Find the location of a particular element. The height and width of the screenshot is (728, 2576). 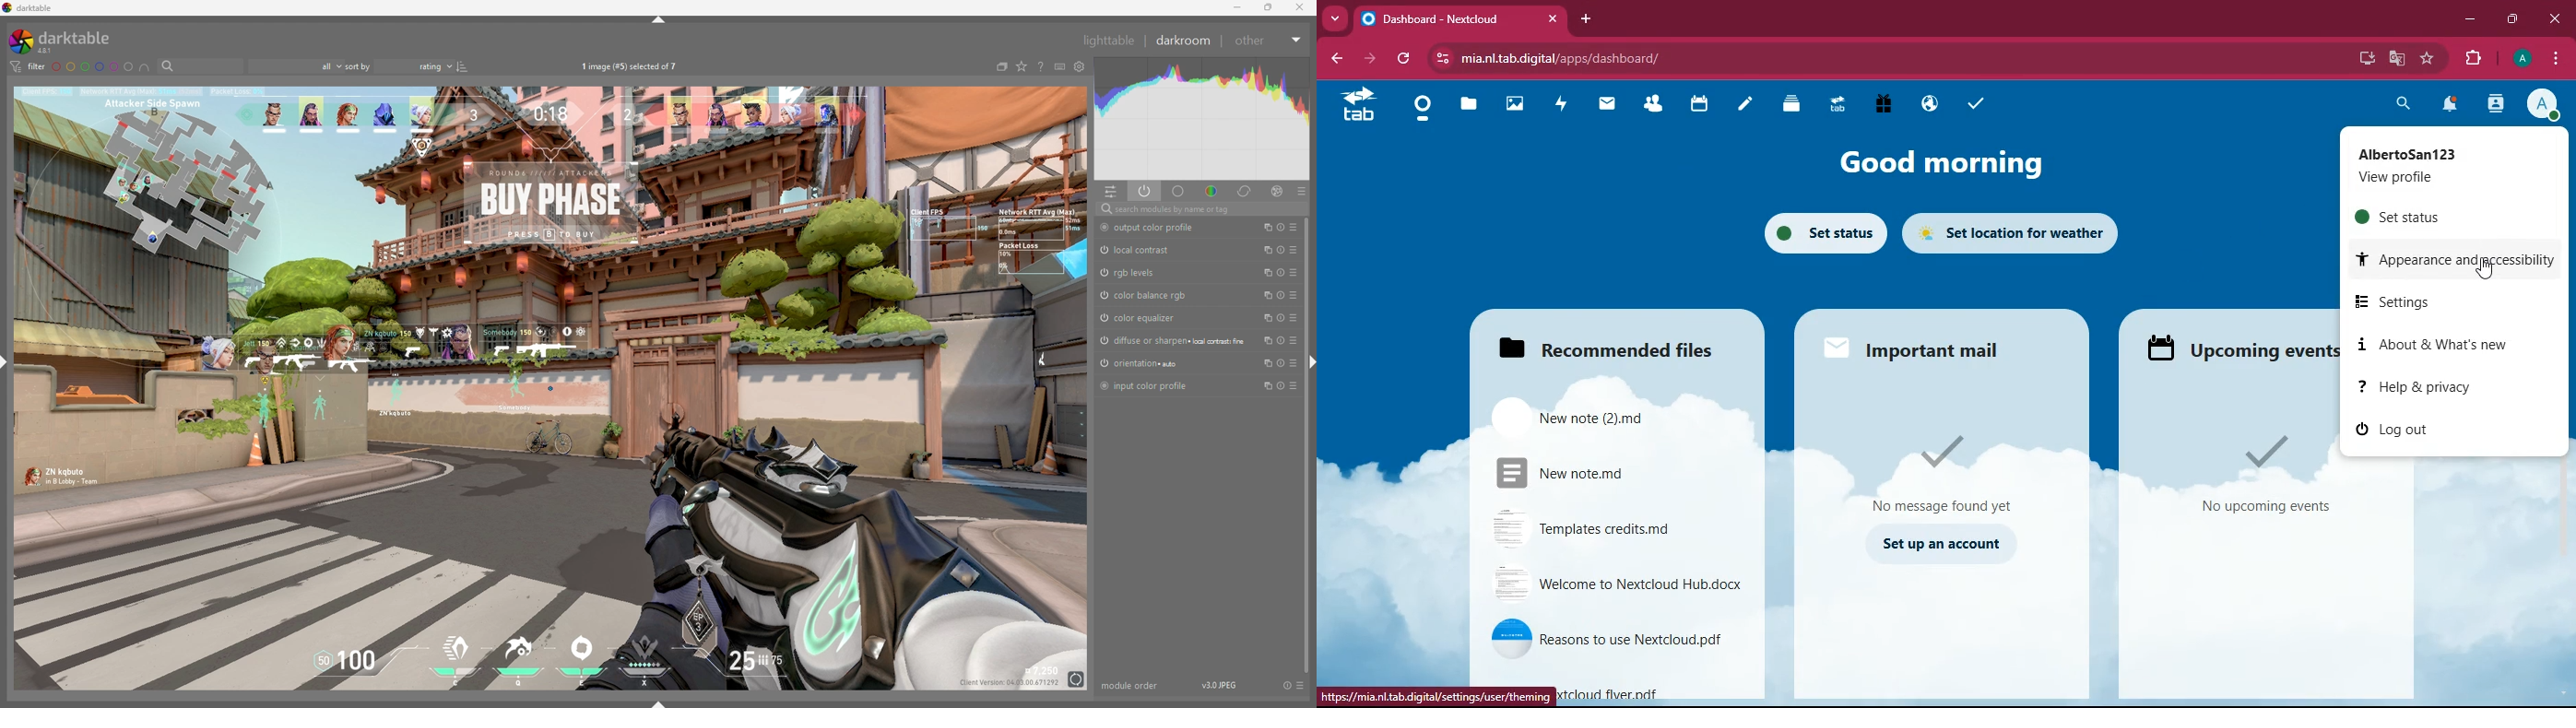

events is located at coordinates (2235, 347).